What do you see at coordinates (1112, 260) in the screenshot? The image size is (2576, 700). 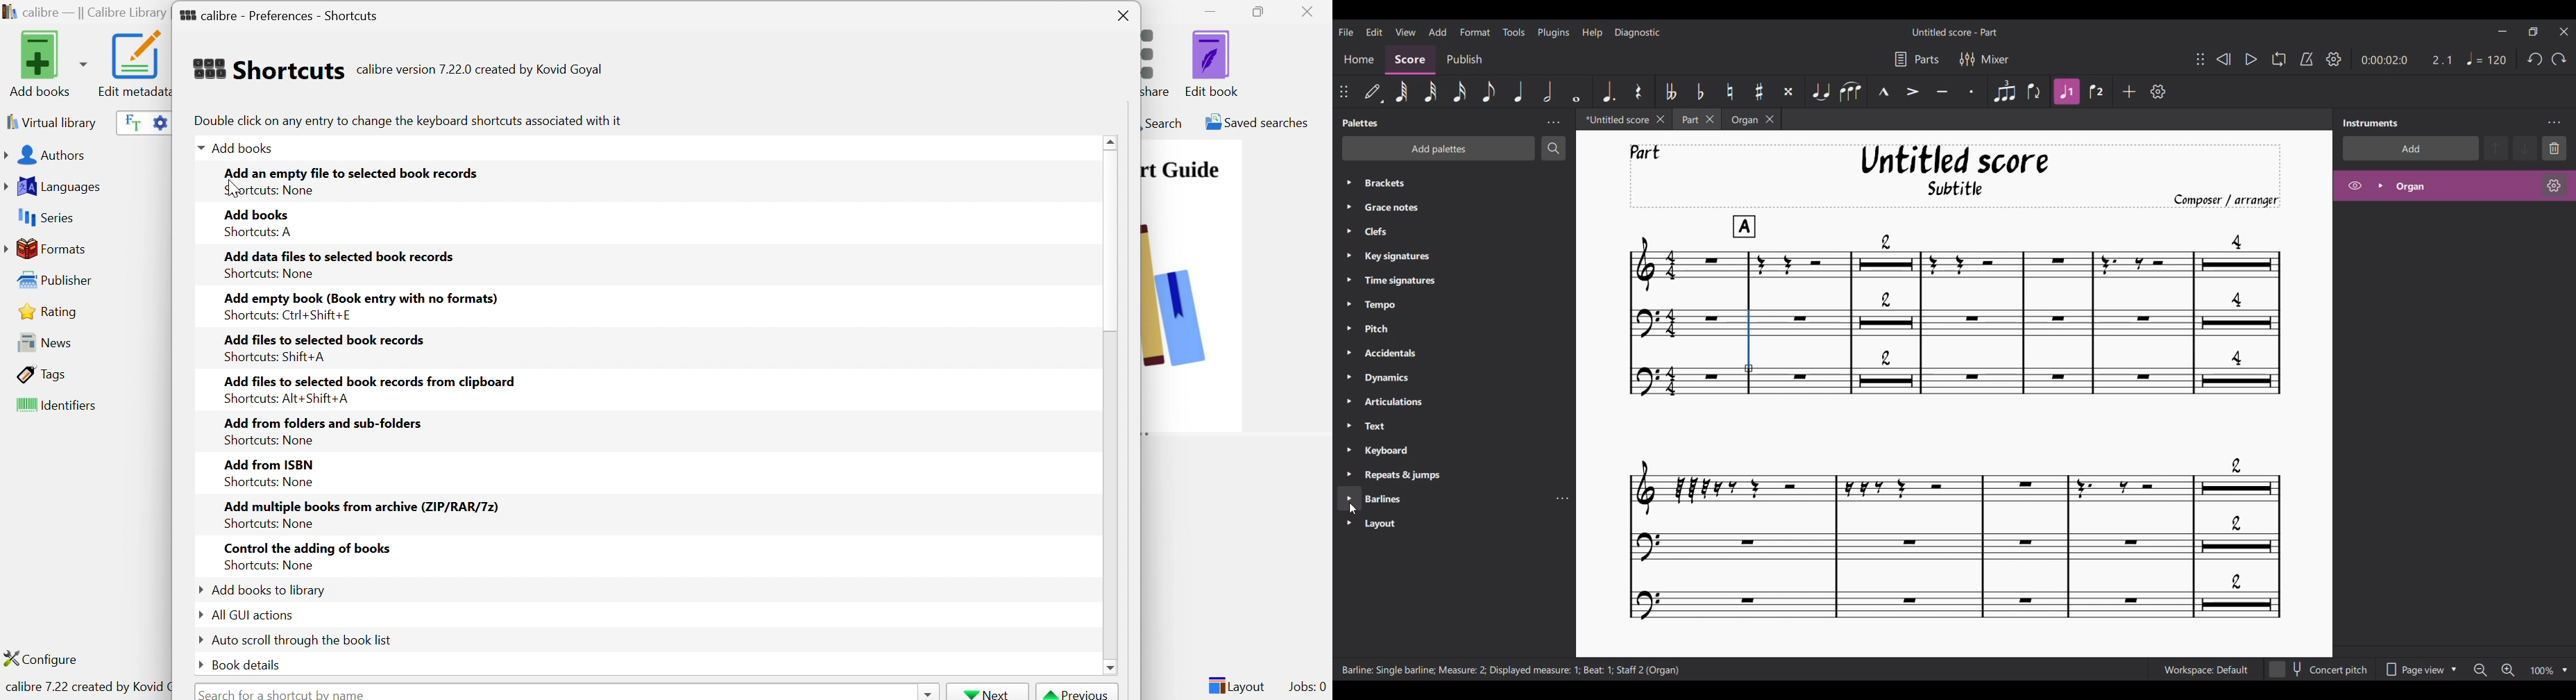 I see `Scroll Bar` at bounding box center [1112, 260].